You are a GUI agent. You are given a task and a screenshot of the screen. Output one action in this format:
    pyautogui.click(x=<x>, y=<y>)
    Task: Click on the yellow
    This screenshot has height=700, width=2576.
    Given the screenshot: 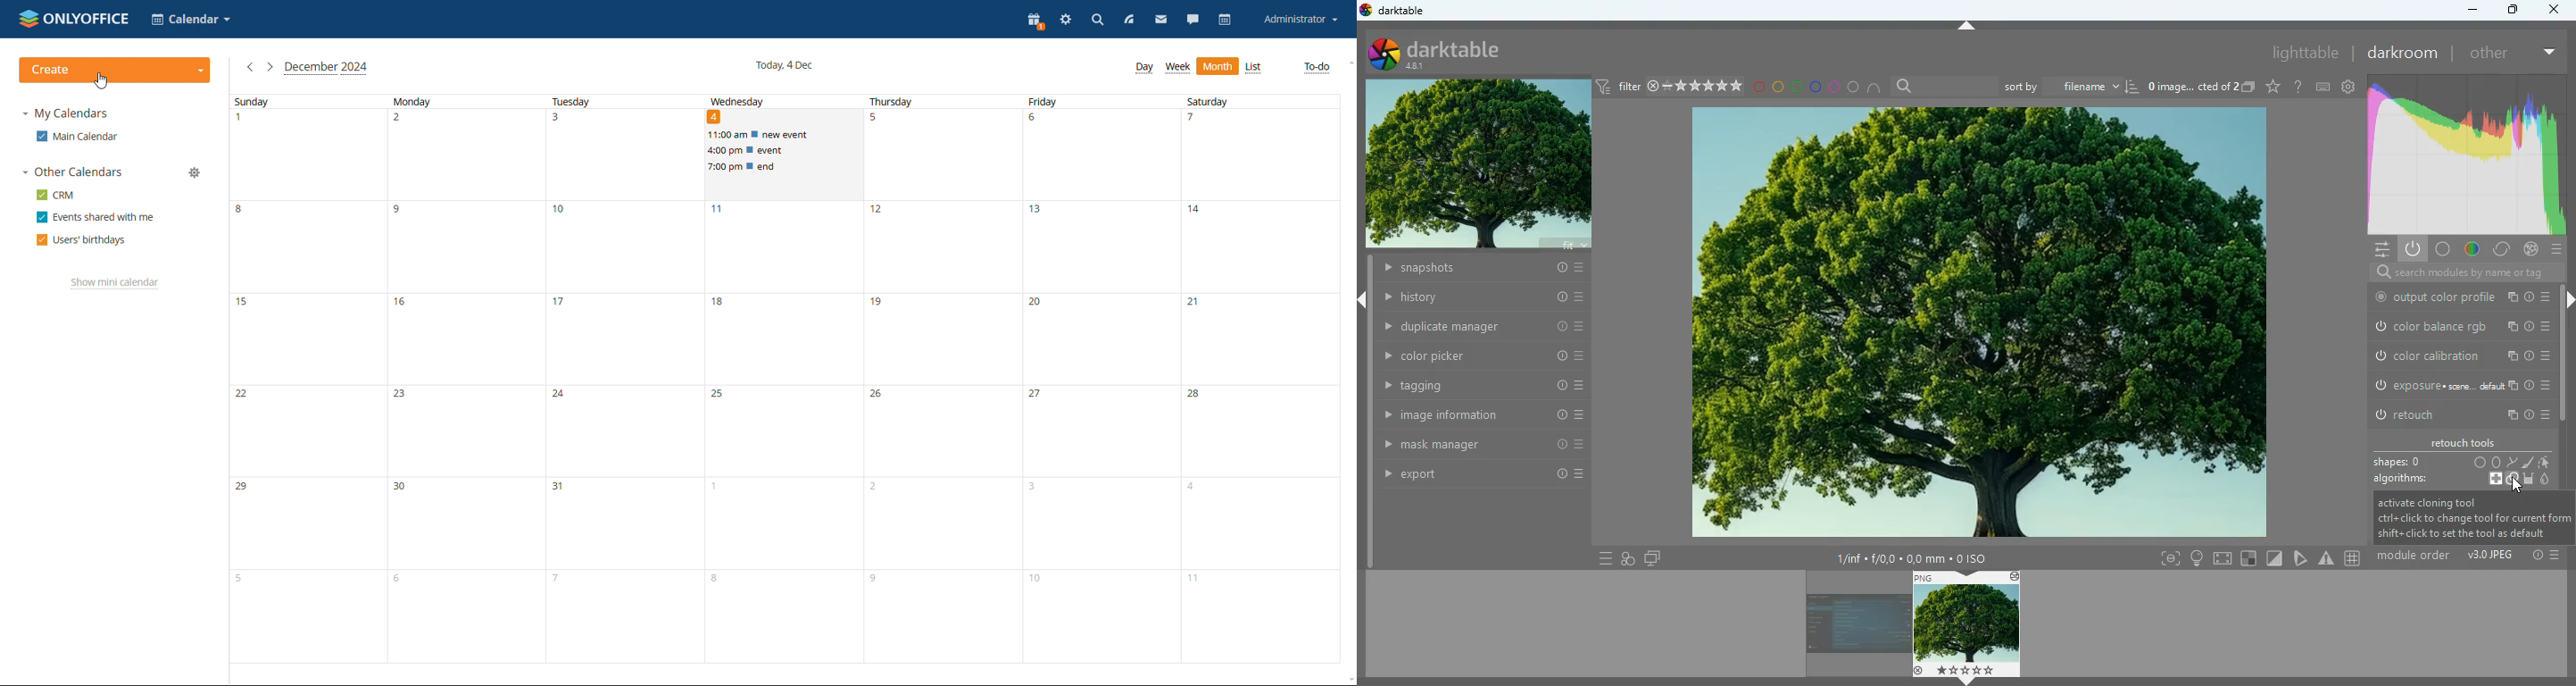 What is the action you would take?
    pyautogui.click(x=1777, y=88)
    